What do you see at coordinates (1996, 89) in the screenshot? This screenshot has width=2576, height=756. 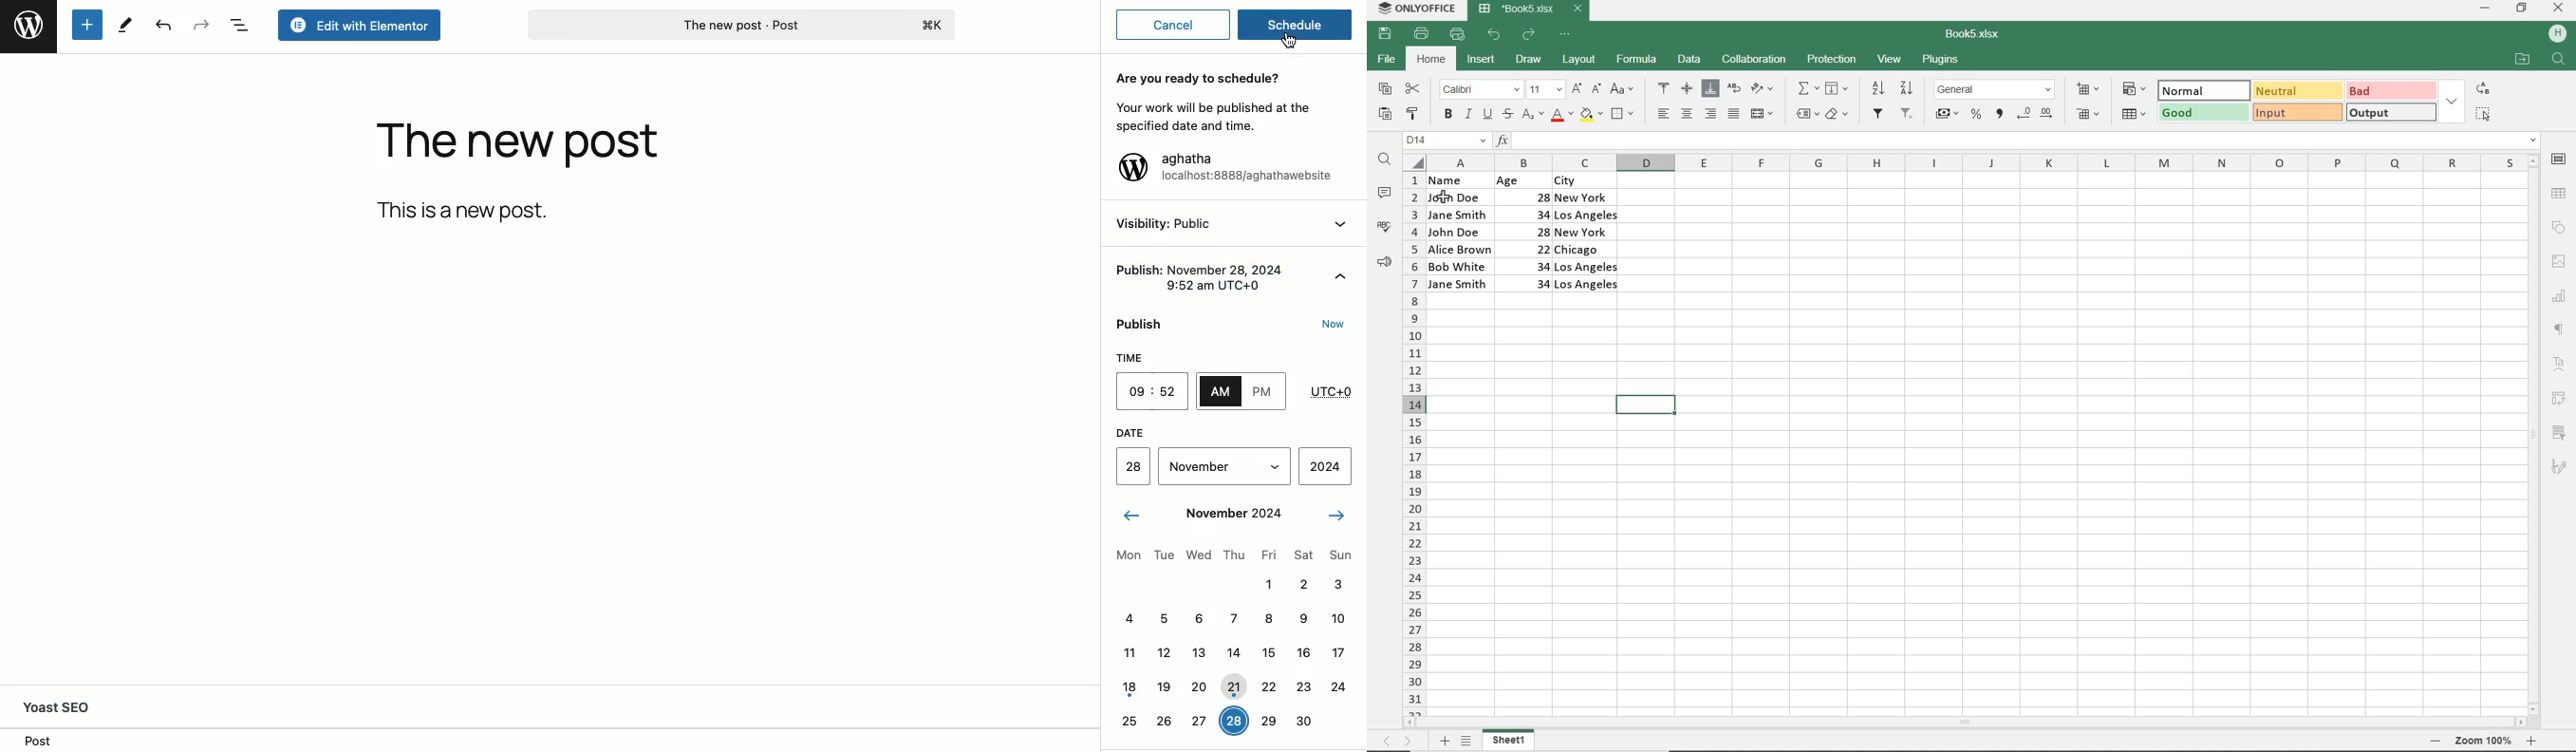 I see `NUMBER FORMAT` at bounding box center [1996, 89].